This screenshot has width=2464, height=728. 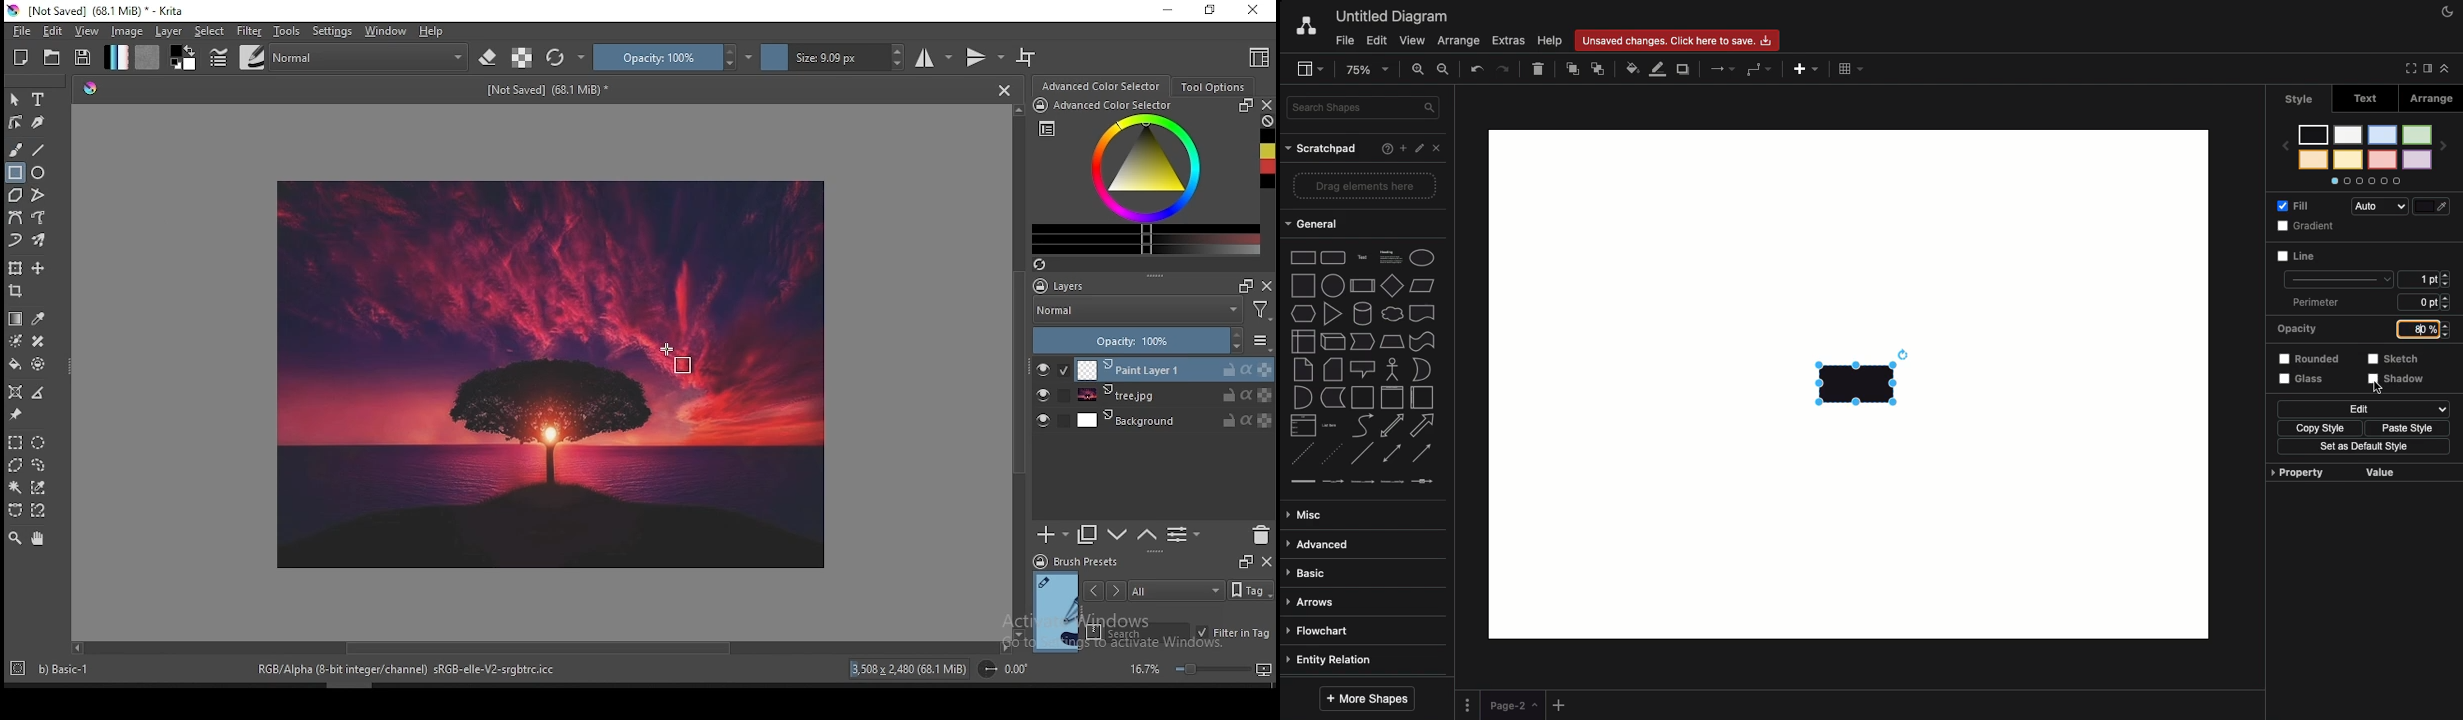 What do you see at coordinates (1110, 285) in the screenshot?
I see `layers` at bounding box center [1110, 285].